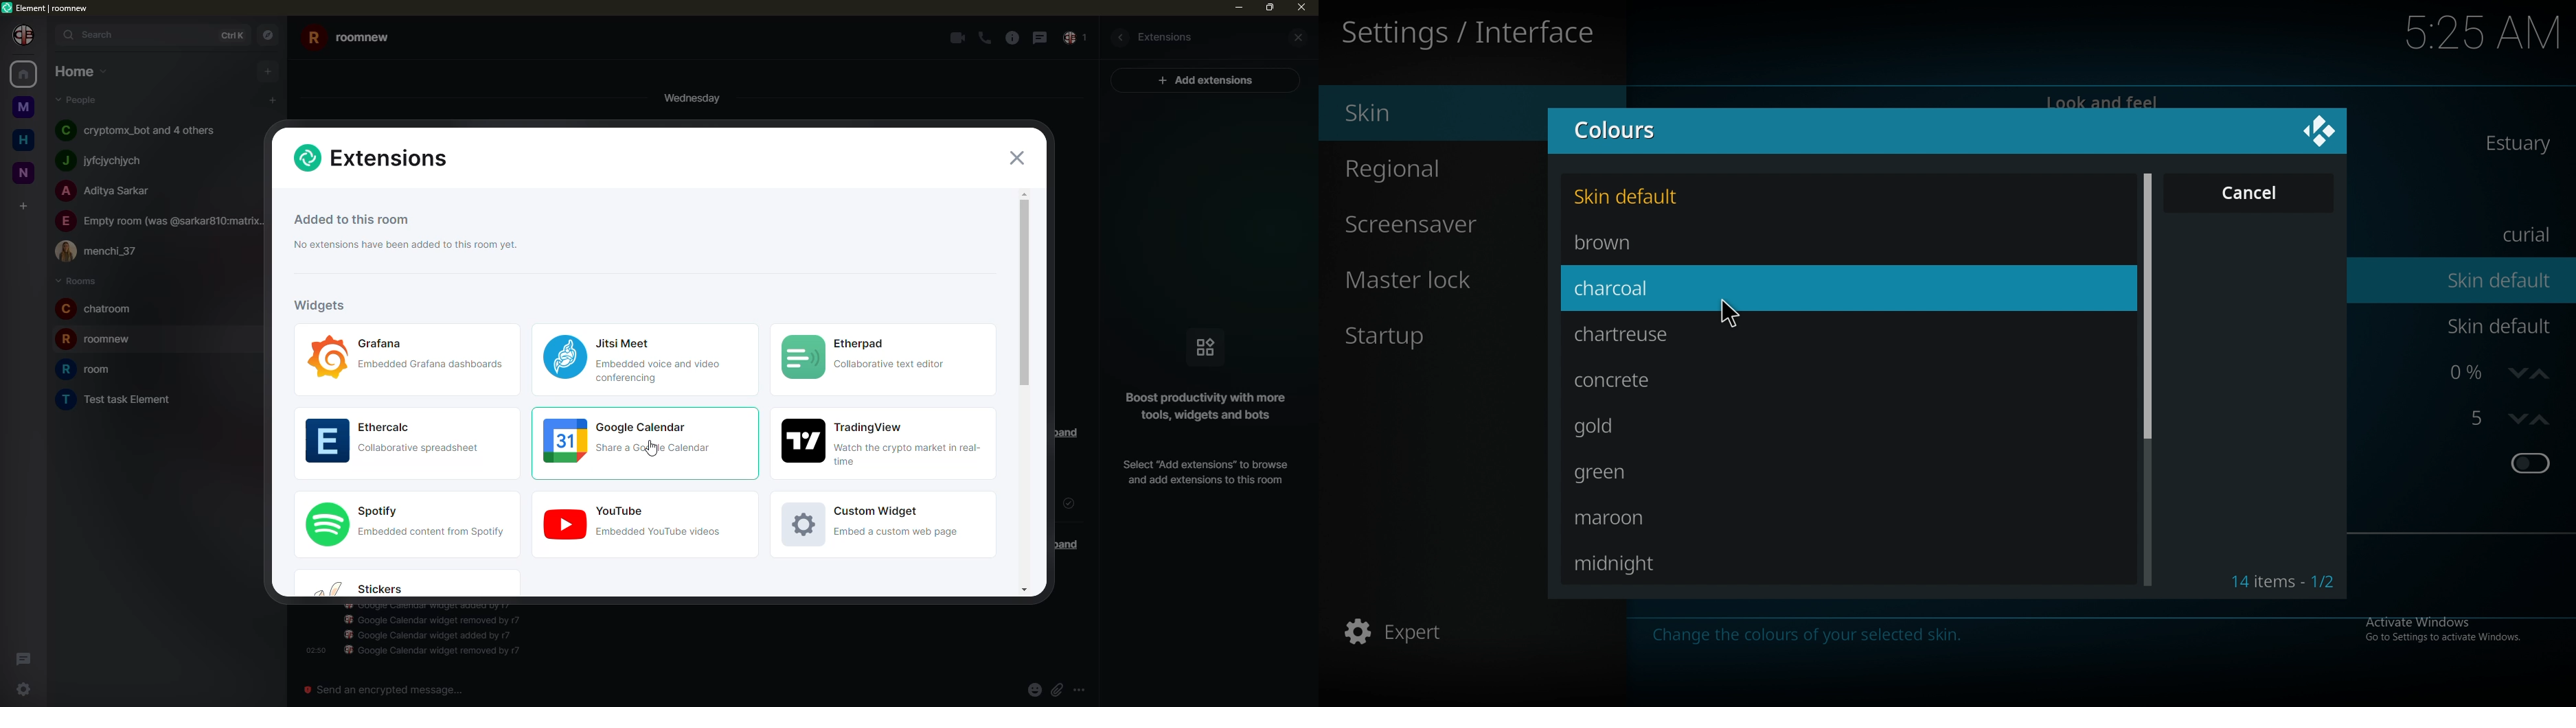 This screenshot has height=728, width=2576. What do you see at coordinates (1626, 381) in the screenshot?
I see `concrete` at bounding box center [1626, 381].